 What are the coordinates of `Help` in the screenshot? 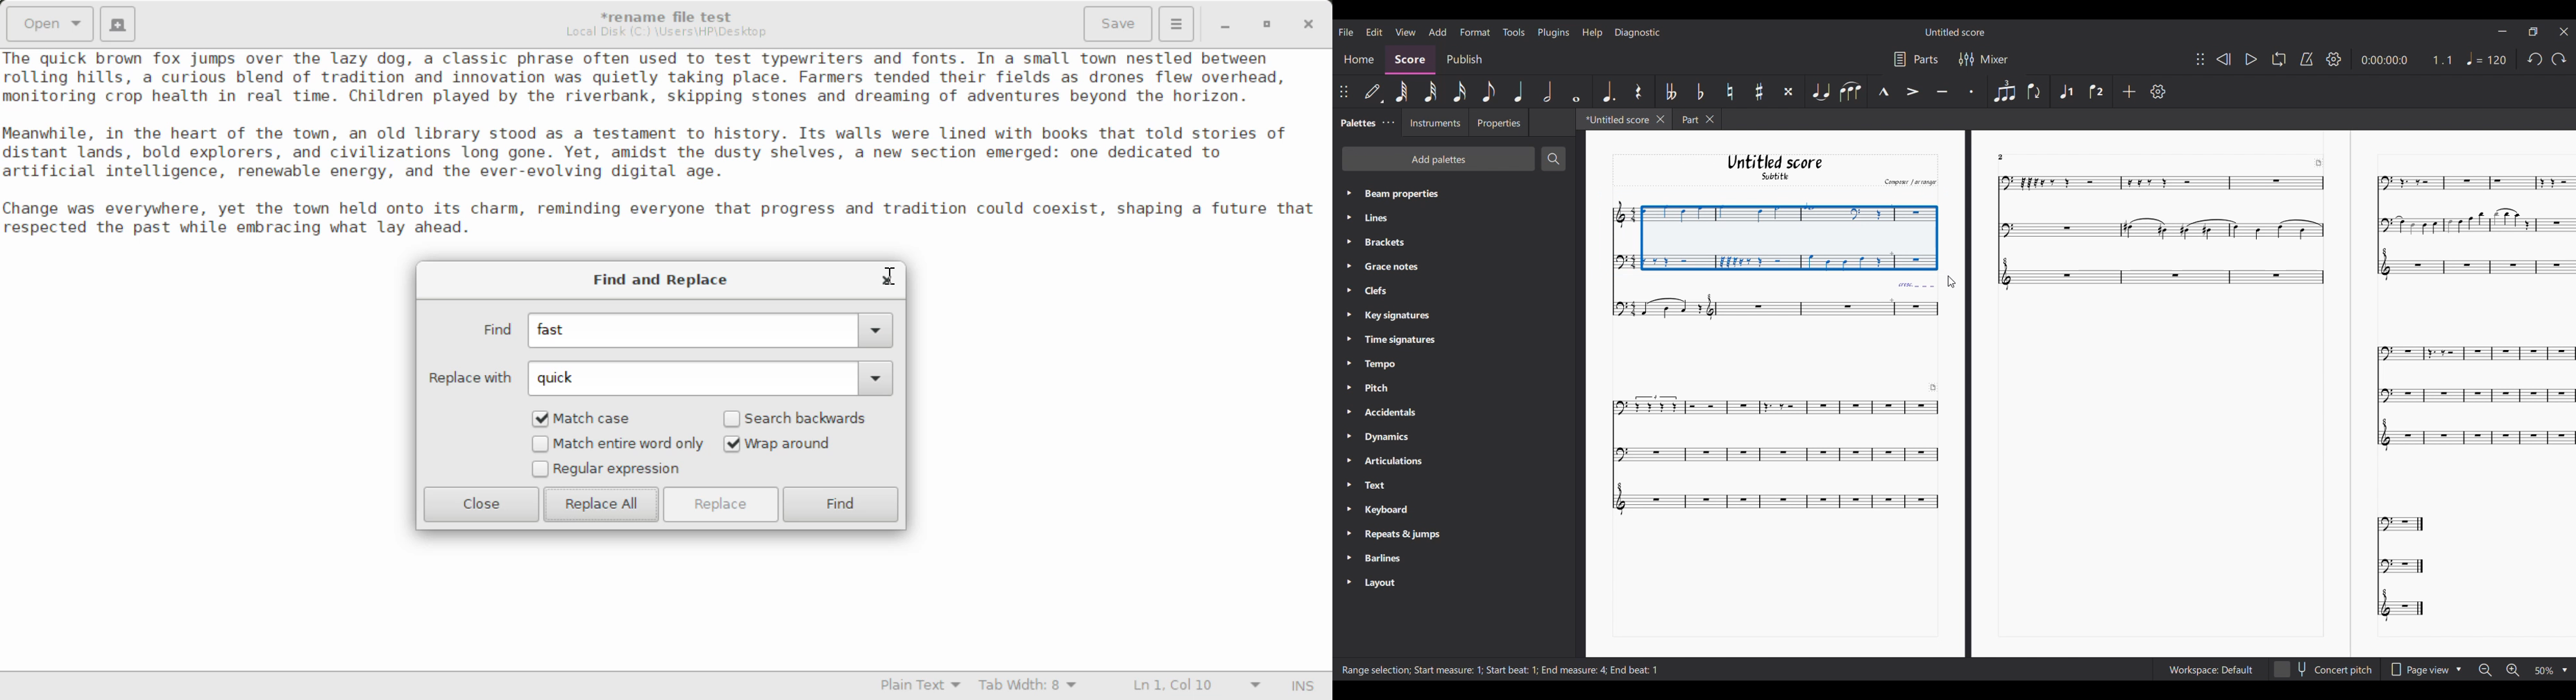 It's located at (1591, 33).